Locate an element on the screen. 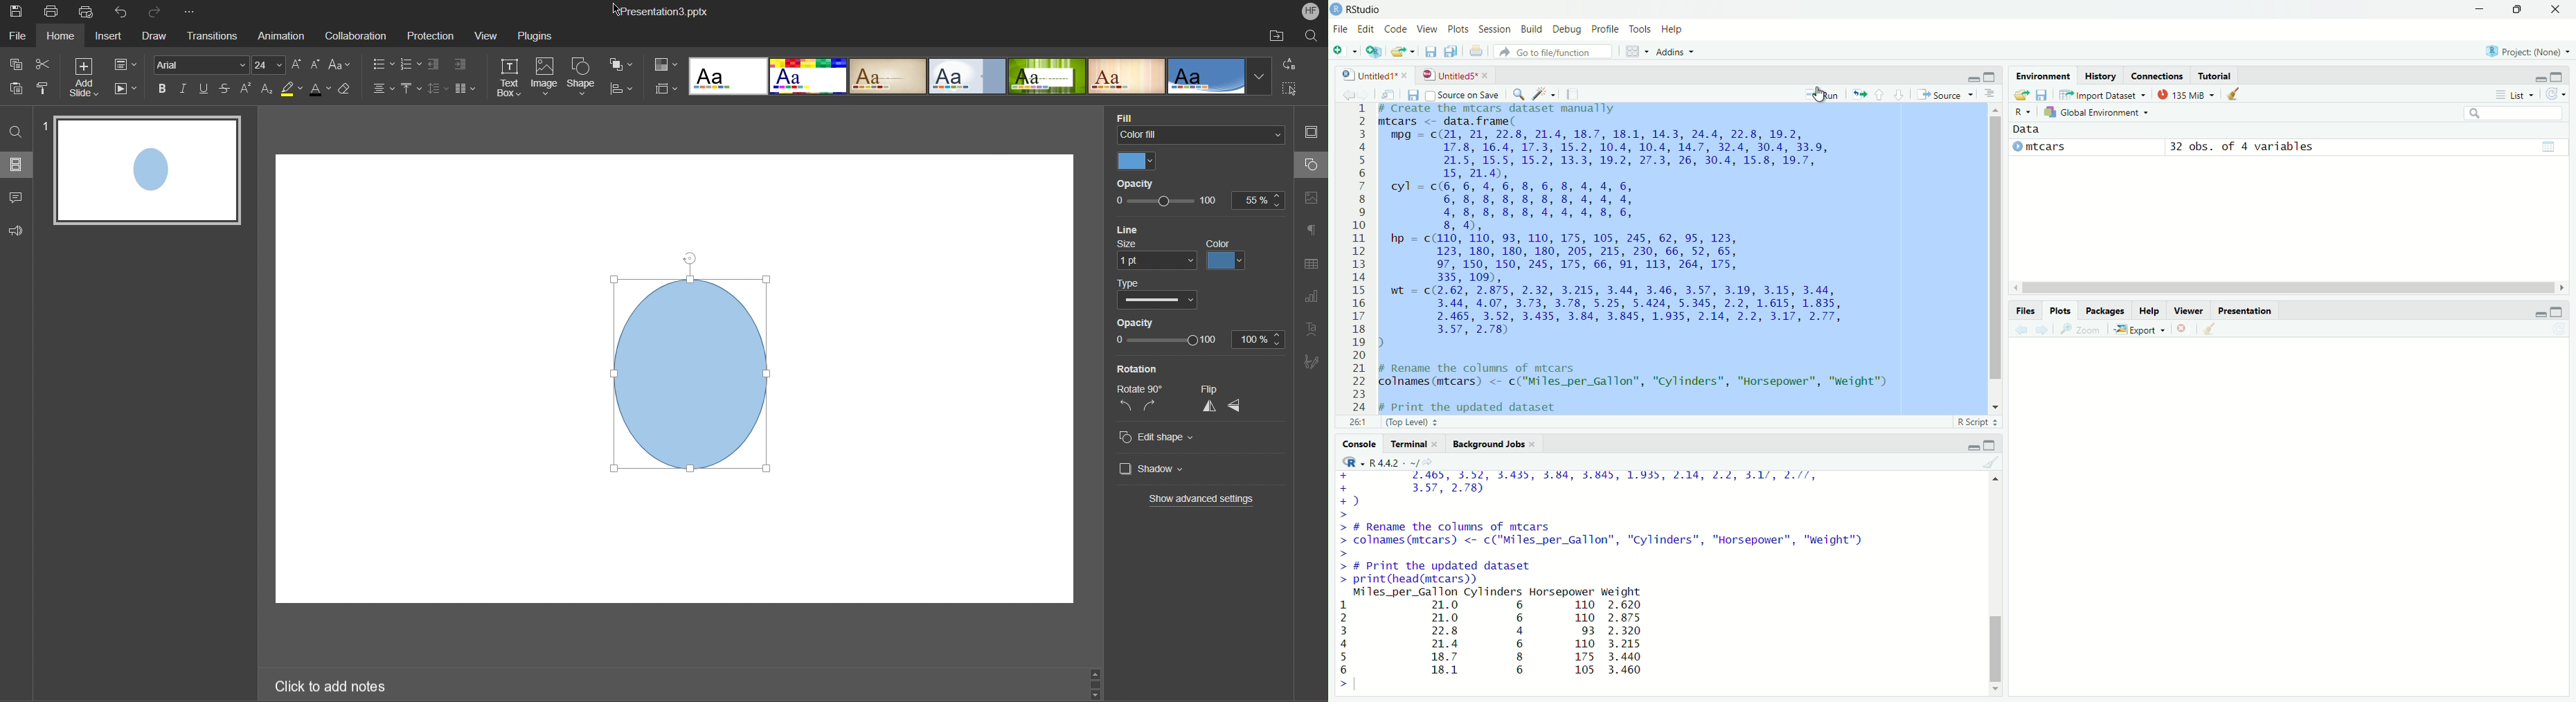 The width and height of the screenshot is (2576, 728). Underline is located at coordinates (204, 91).